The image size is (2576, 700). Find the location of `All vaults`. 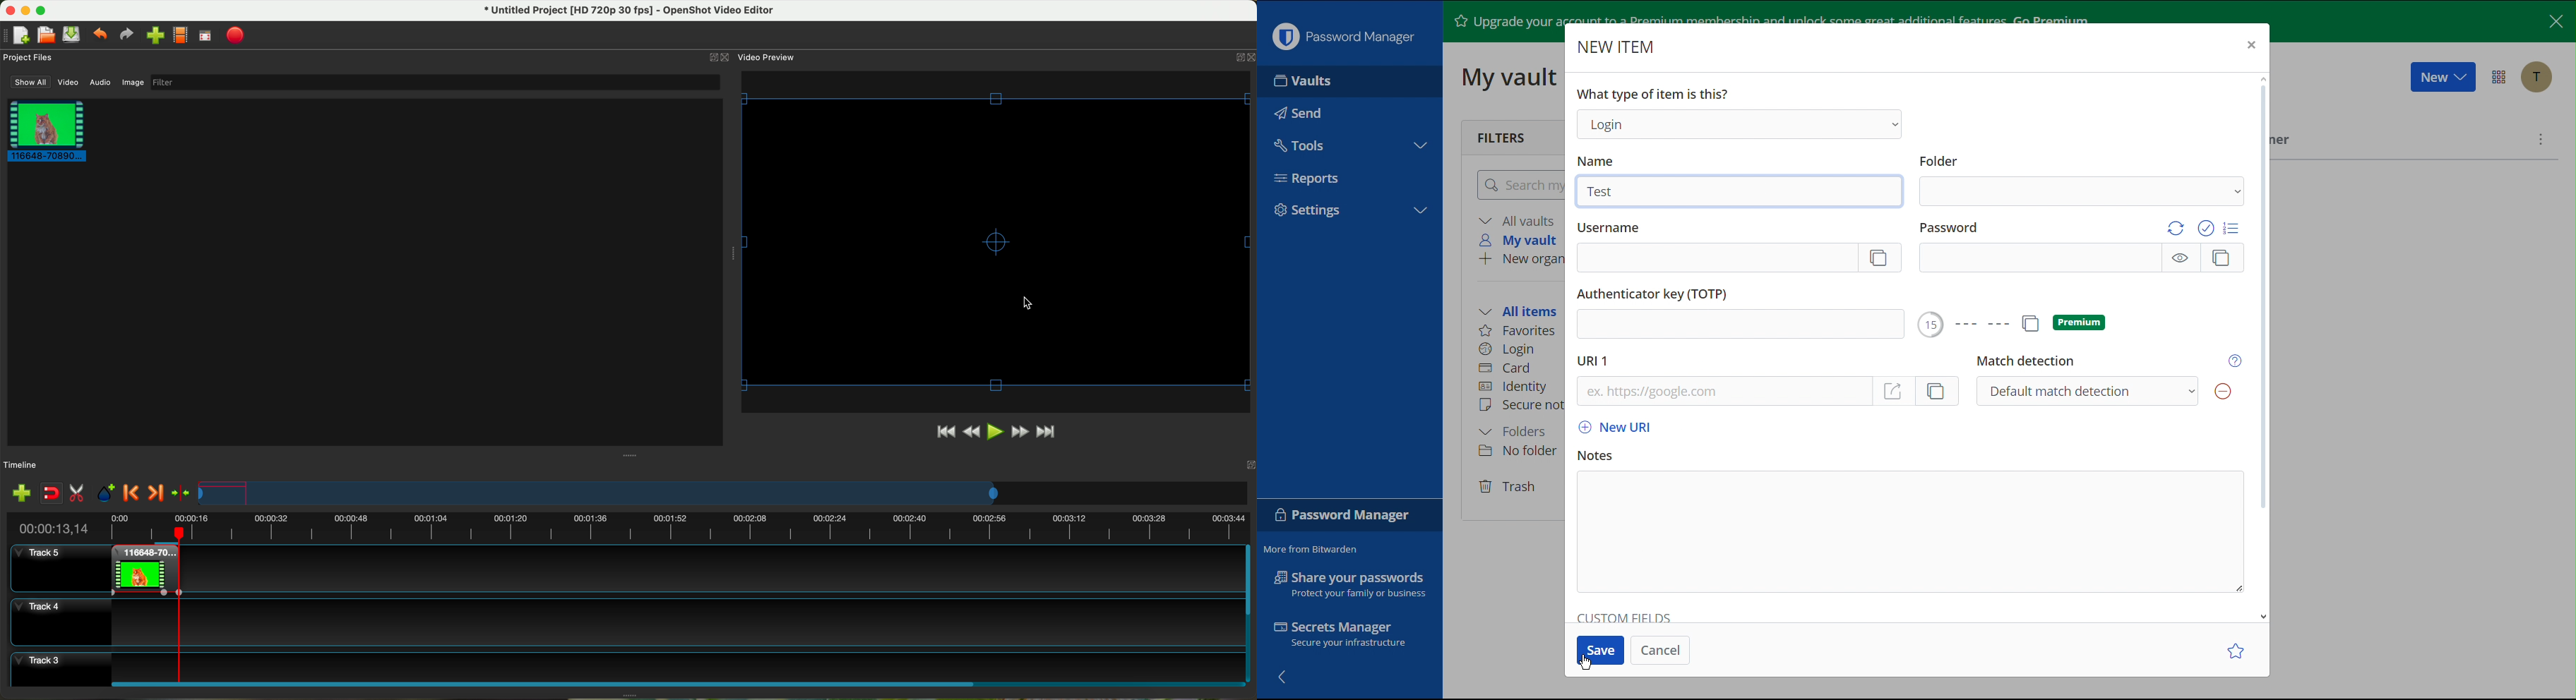

All vaults is located at coordinates (1520, 220).